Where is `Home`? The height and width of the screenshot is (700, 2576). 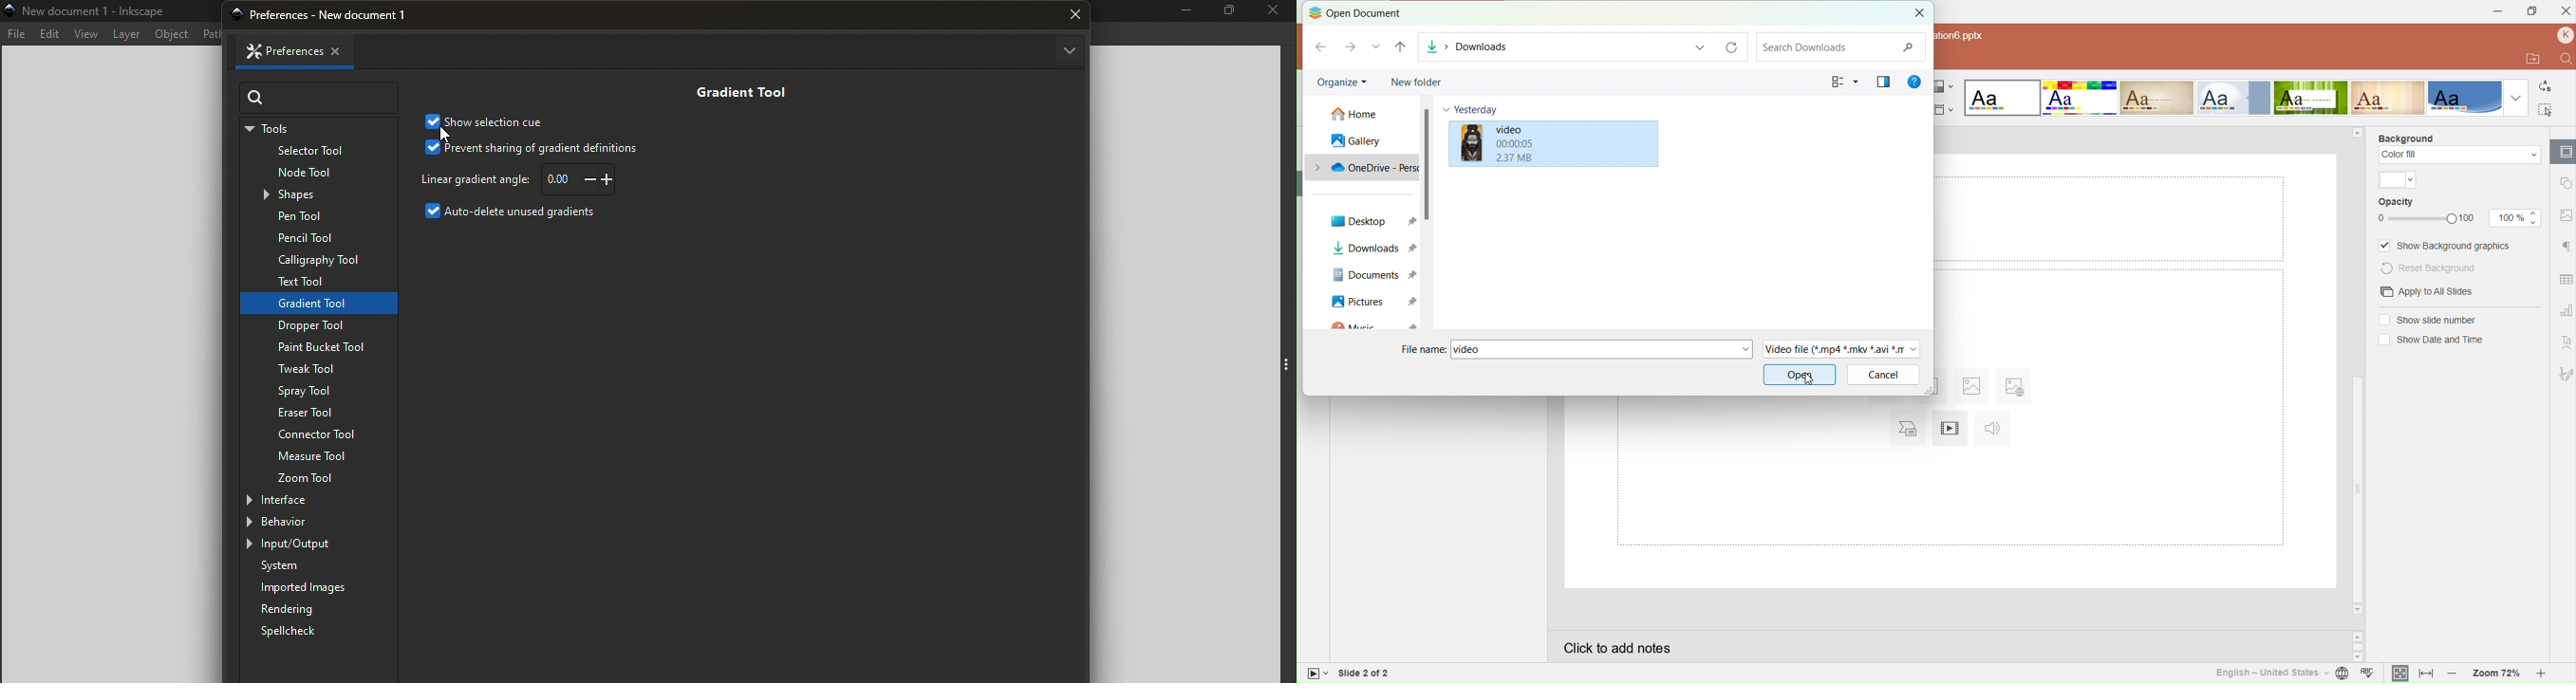
Home is located at coordinates (1351, 115).